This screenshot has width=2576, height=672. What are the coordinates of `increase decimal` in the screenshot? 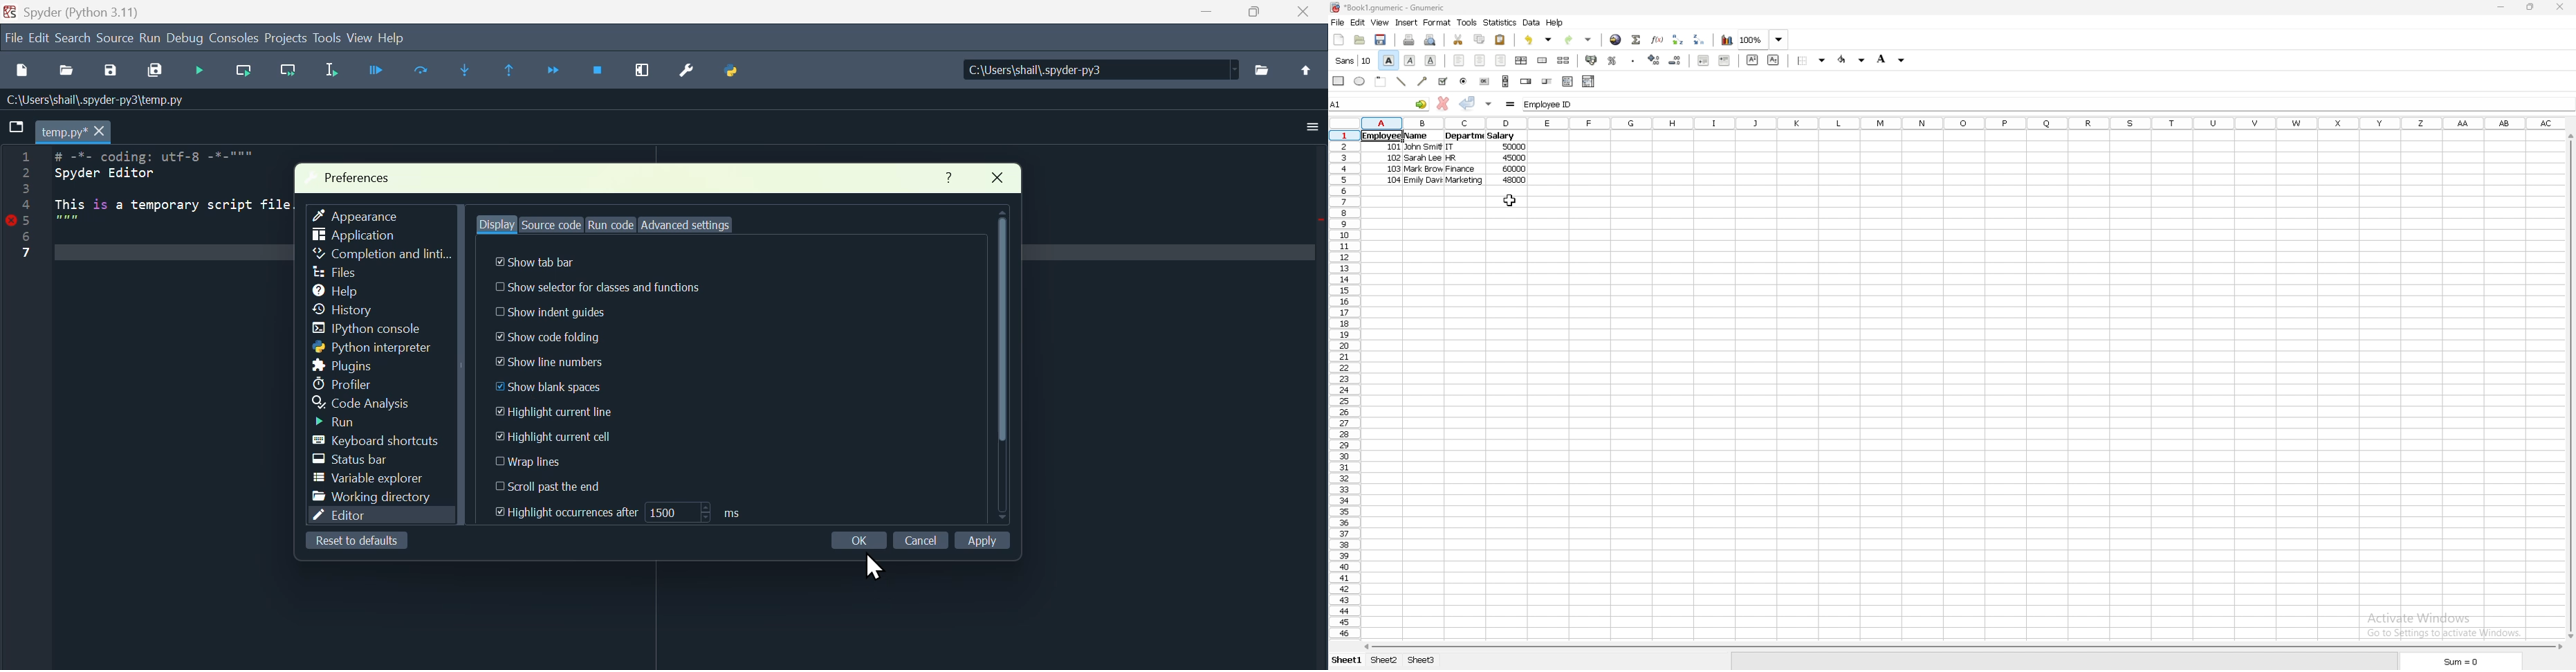 It's located at (1654, 60).